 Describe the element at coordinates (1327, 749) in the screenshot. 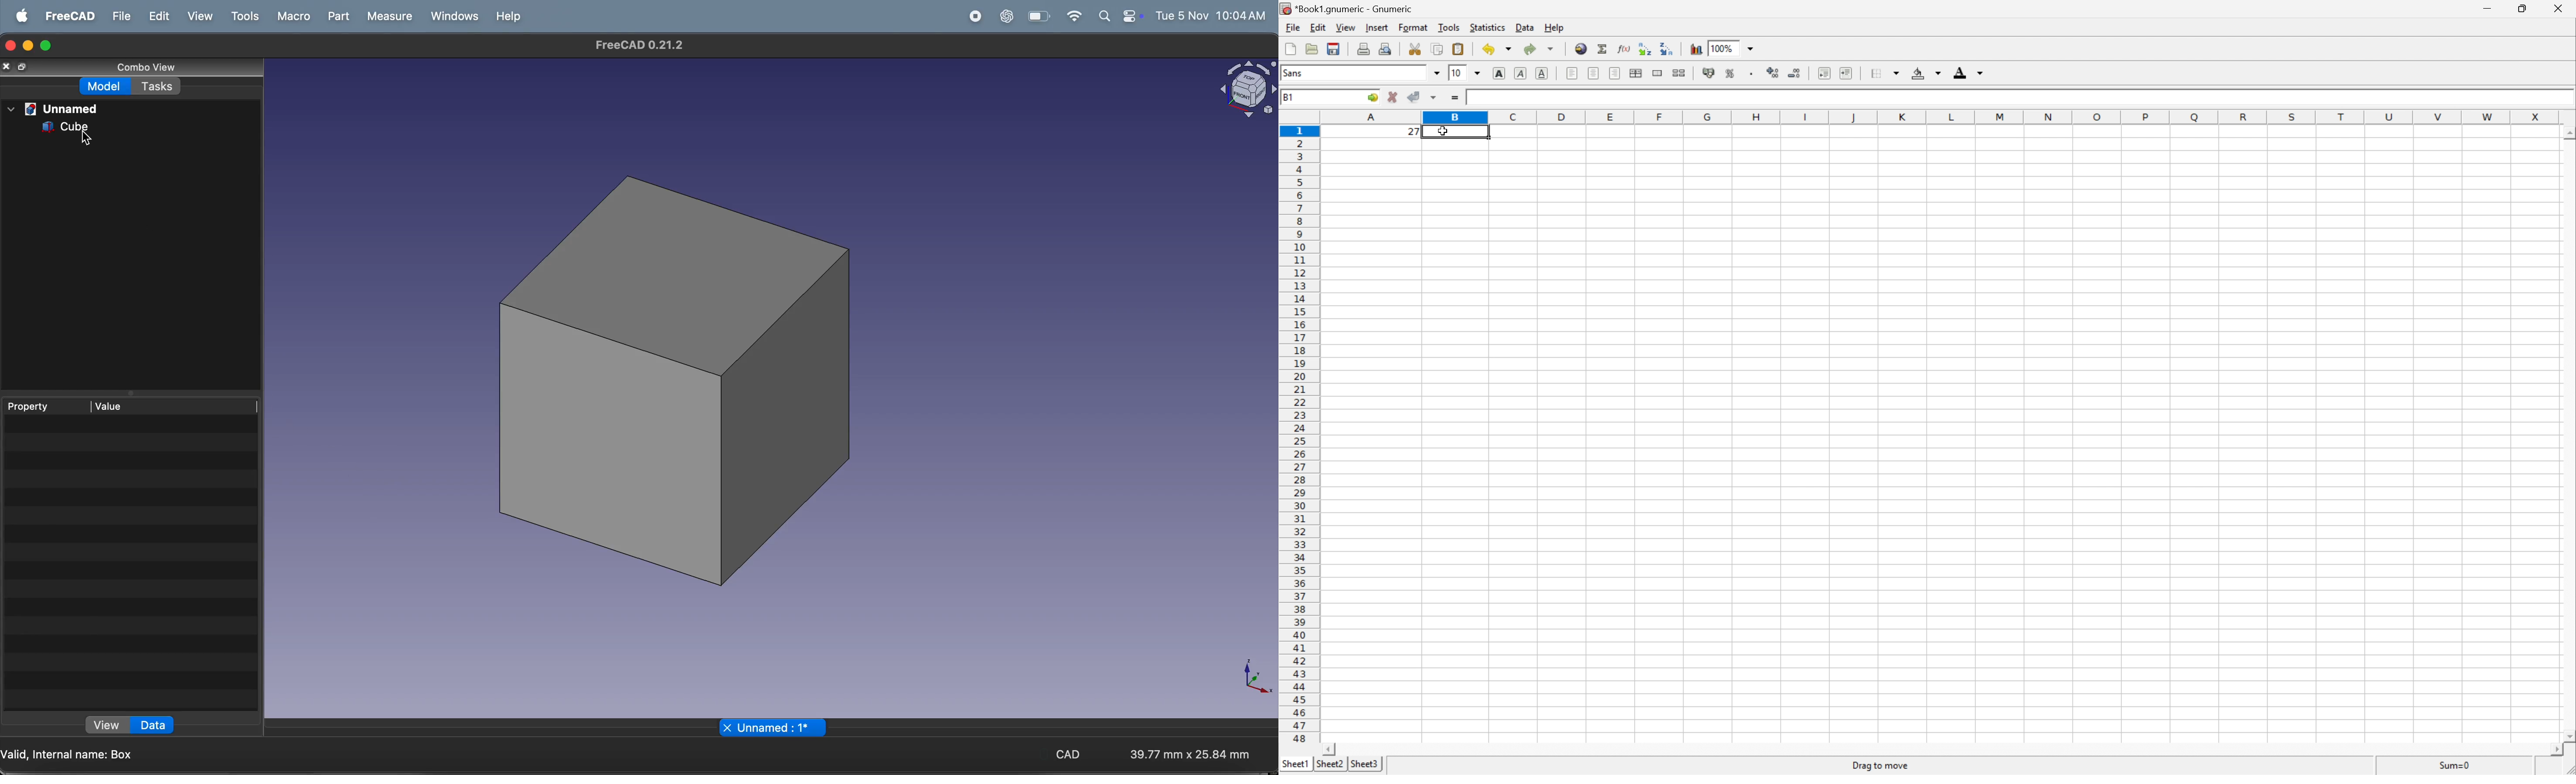

I see `Scroll Left` at that location.